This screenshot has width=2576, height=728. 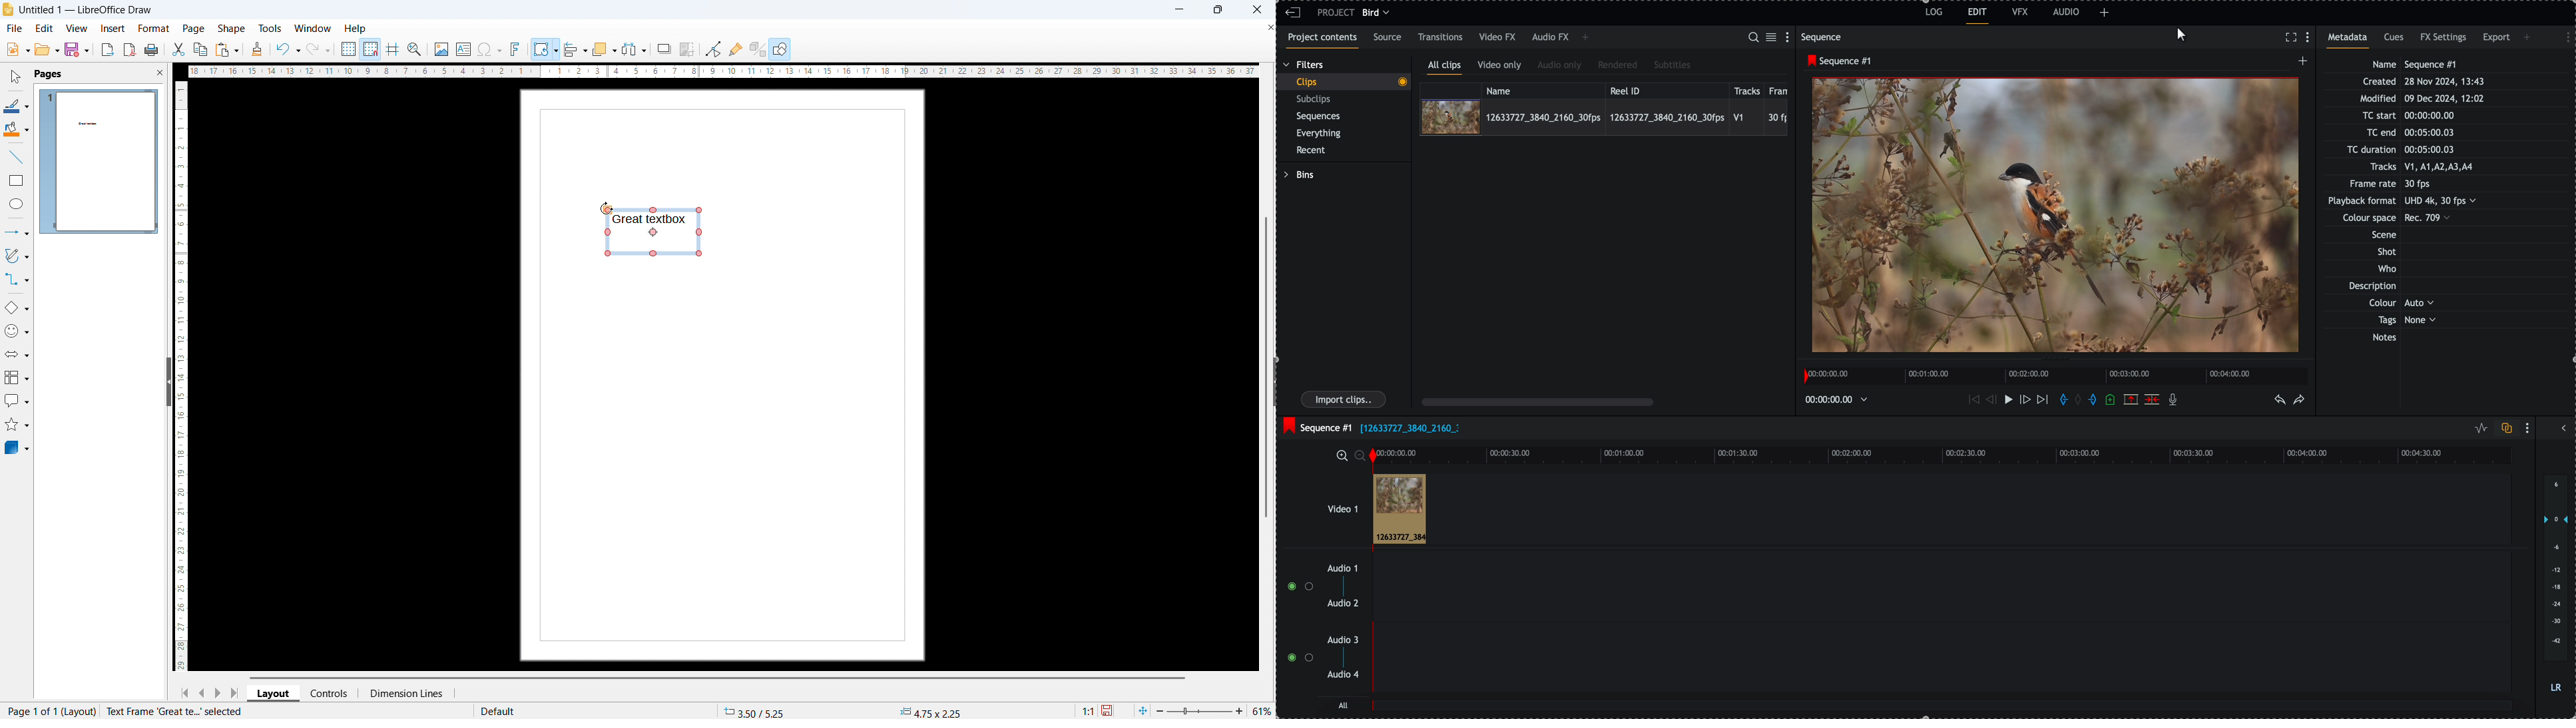 I want to click on click on video, so click(x=1604, y=117).